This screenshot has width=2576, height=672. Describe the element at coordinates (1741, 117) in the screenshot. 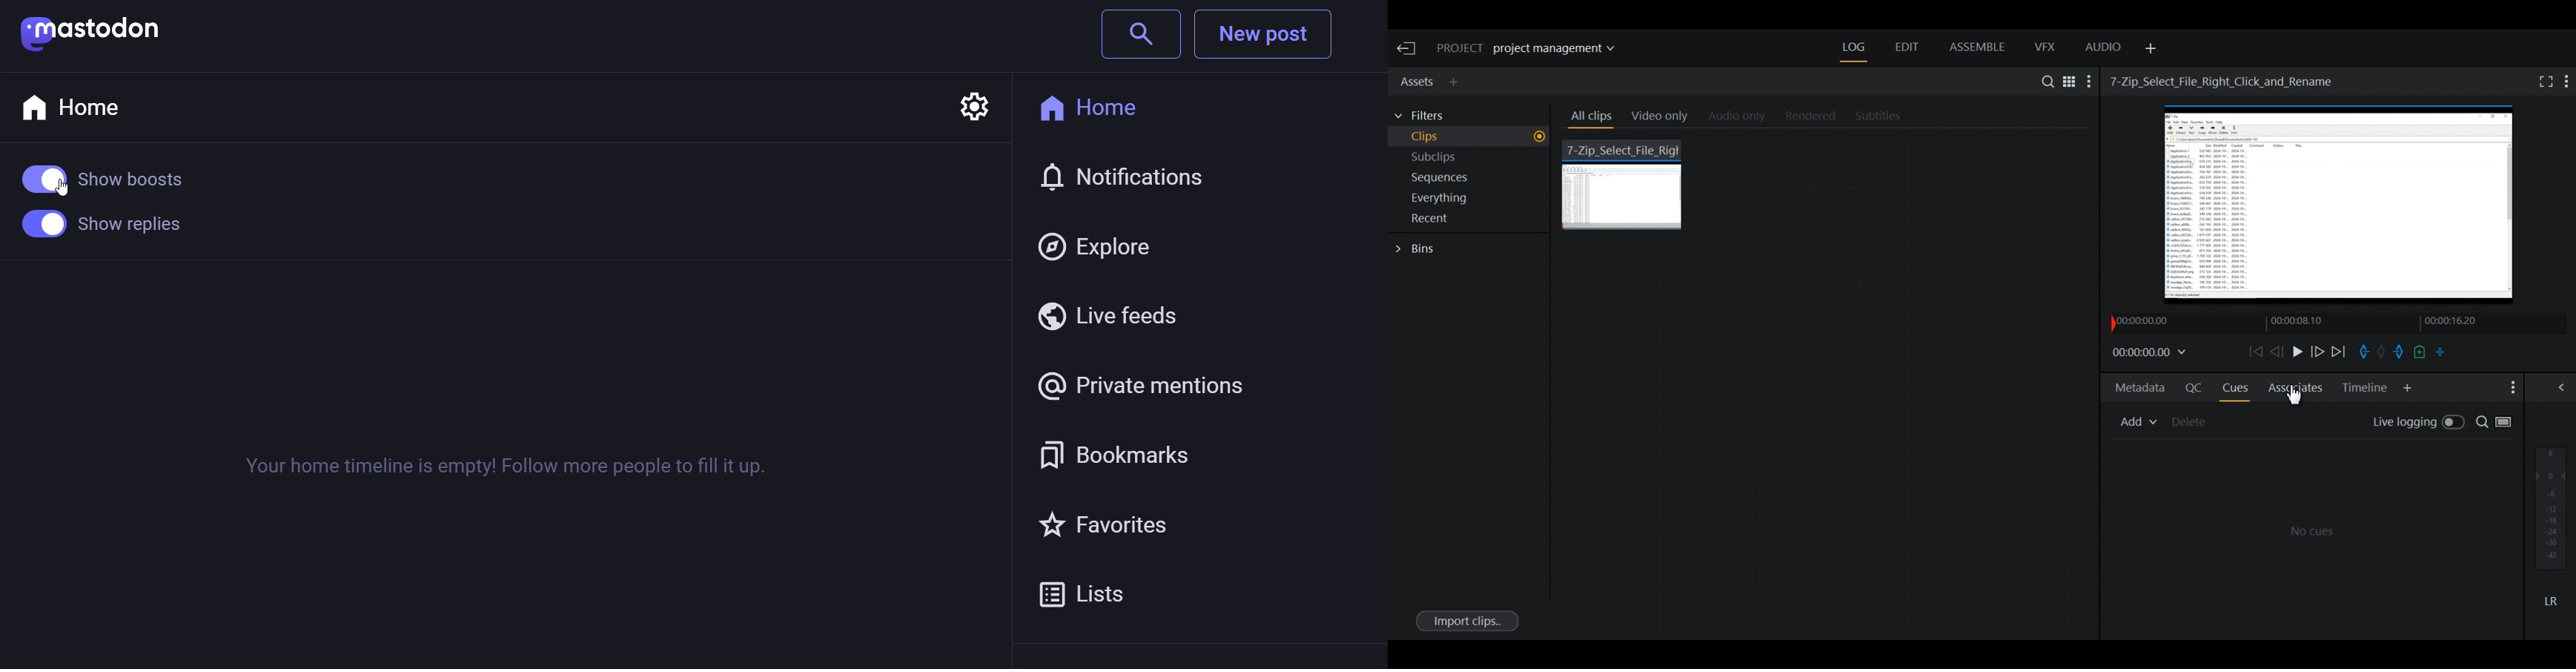

I see `Audio Only` at that location.